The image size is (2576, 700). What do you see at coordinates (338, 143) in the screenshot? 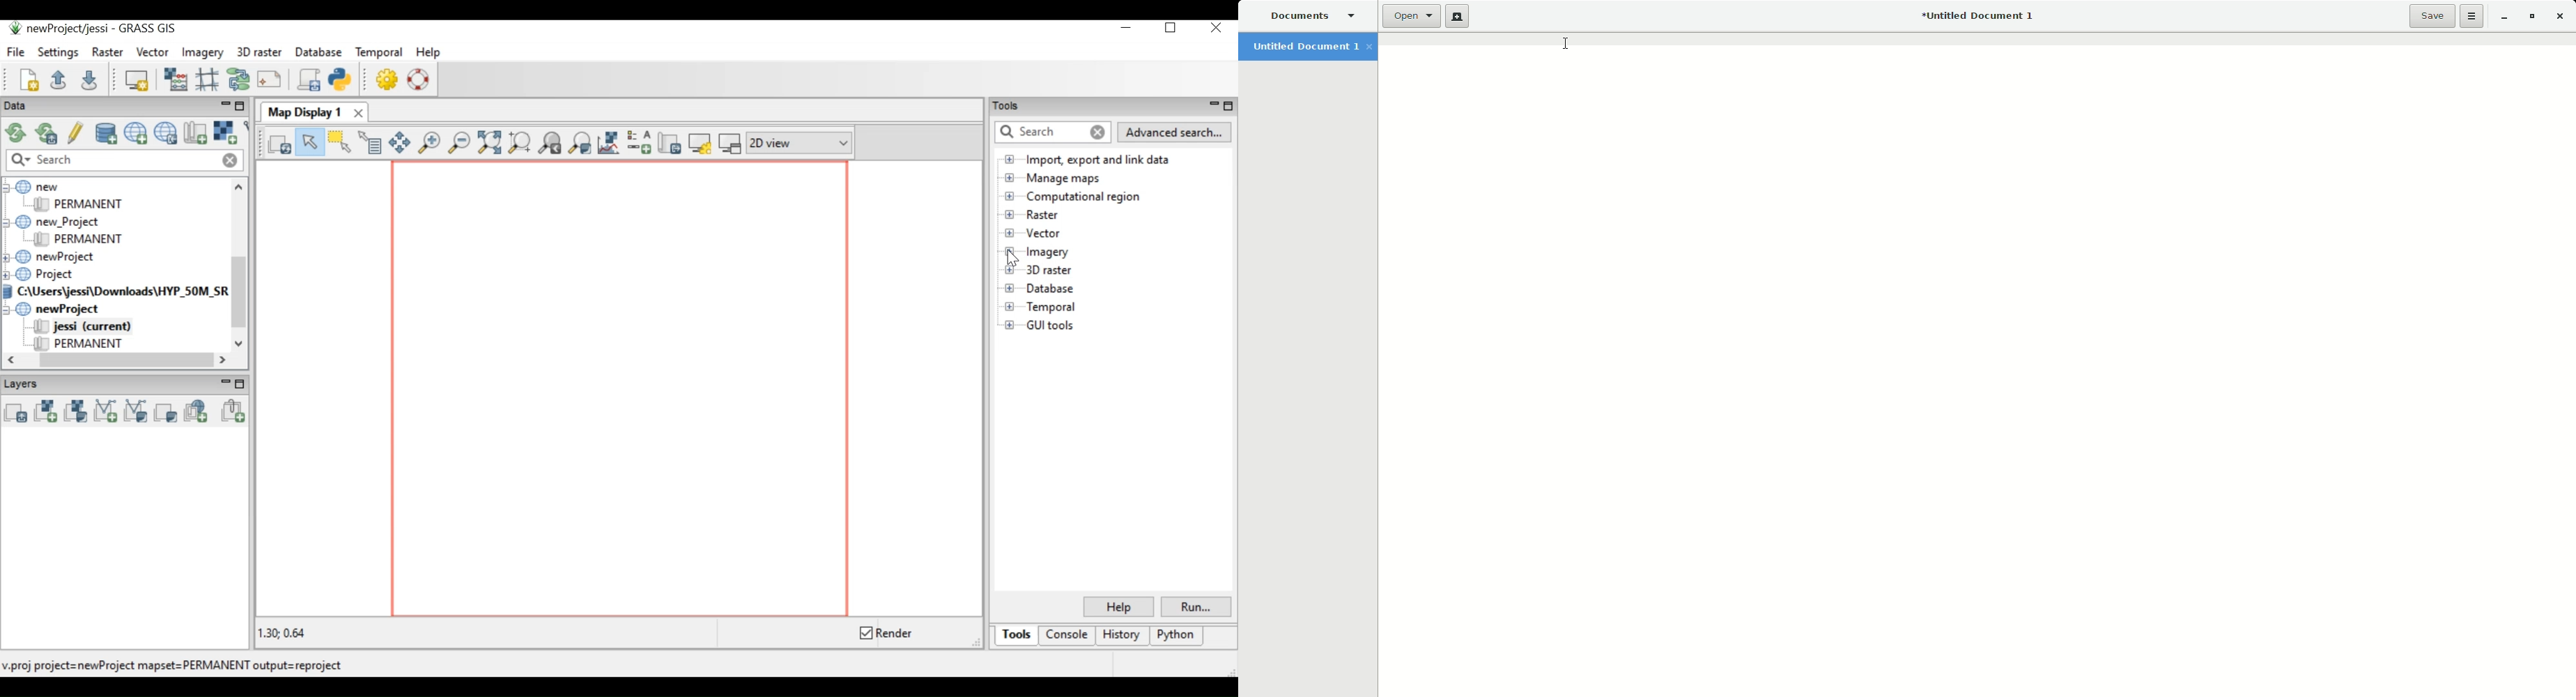
I see `Select vector feature` at bounding box center [338, 143].